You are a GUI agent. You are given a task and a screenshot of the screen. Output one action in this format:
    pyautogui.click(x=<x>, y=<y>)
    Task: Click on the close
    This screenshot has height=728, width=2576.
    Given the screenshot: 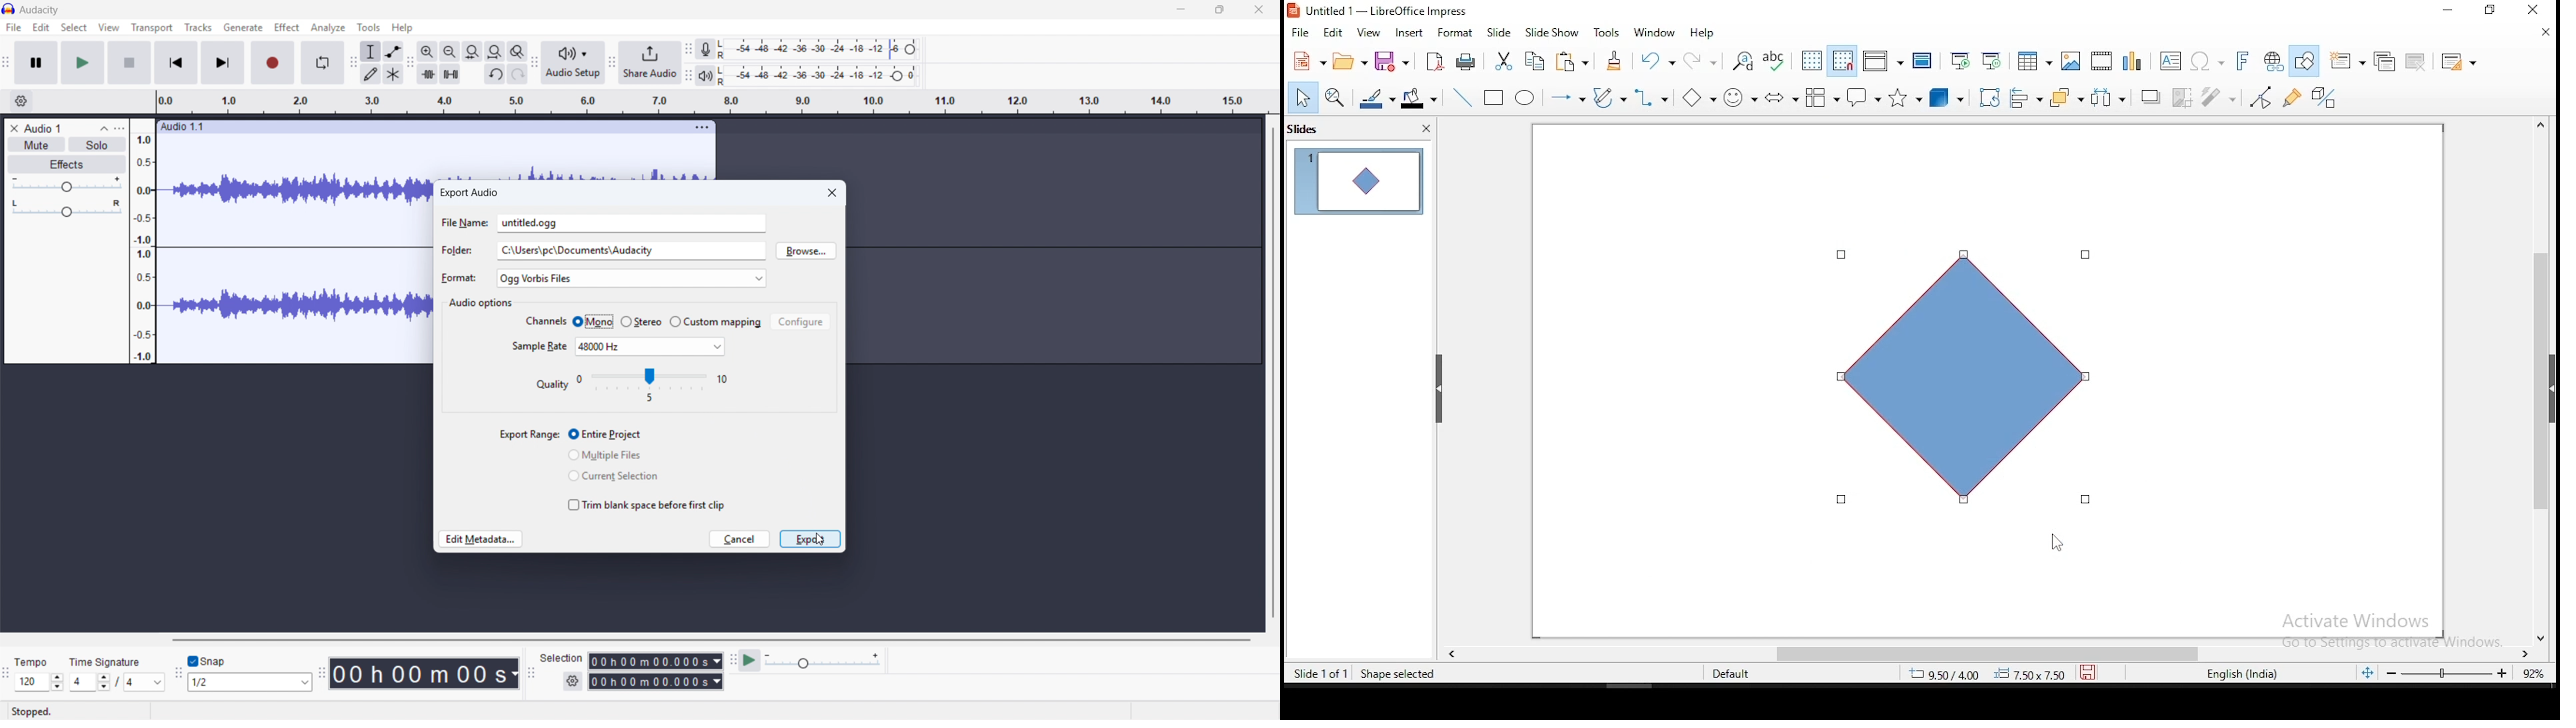 What is the action you would take?
    pyautogui.click(x=1430, y=128)
    